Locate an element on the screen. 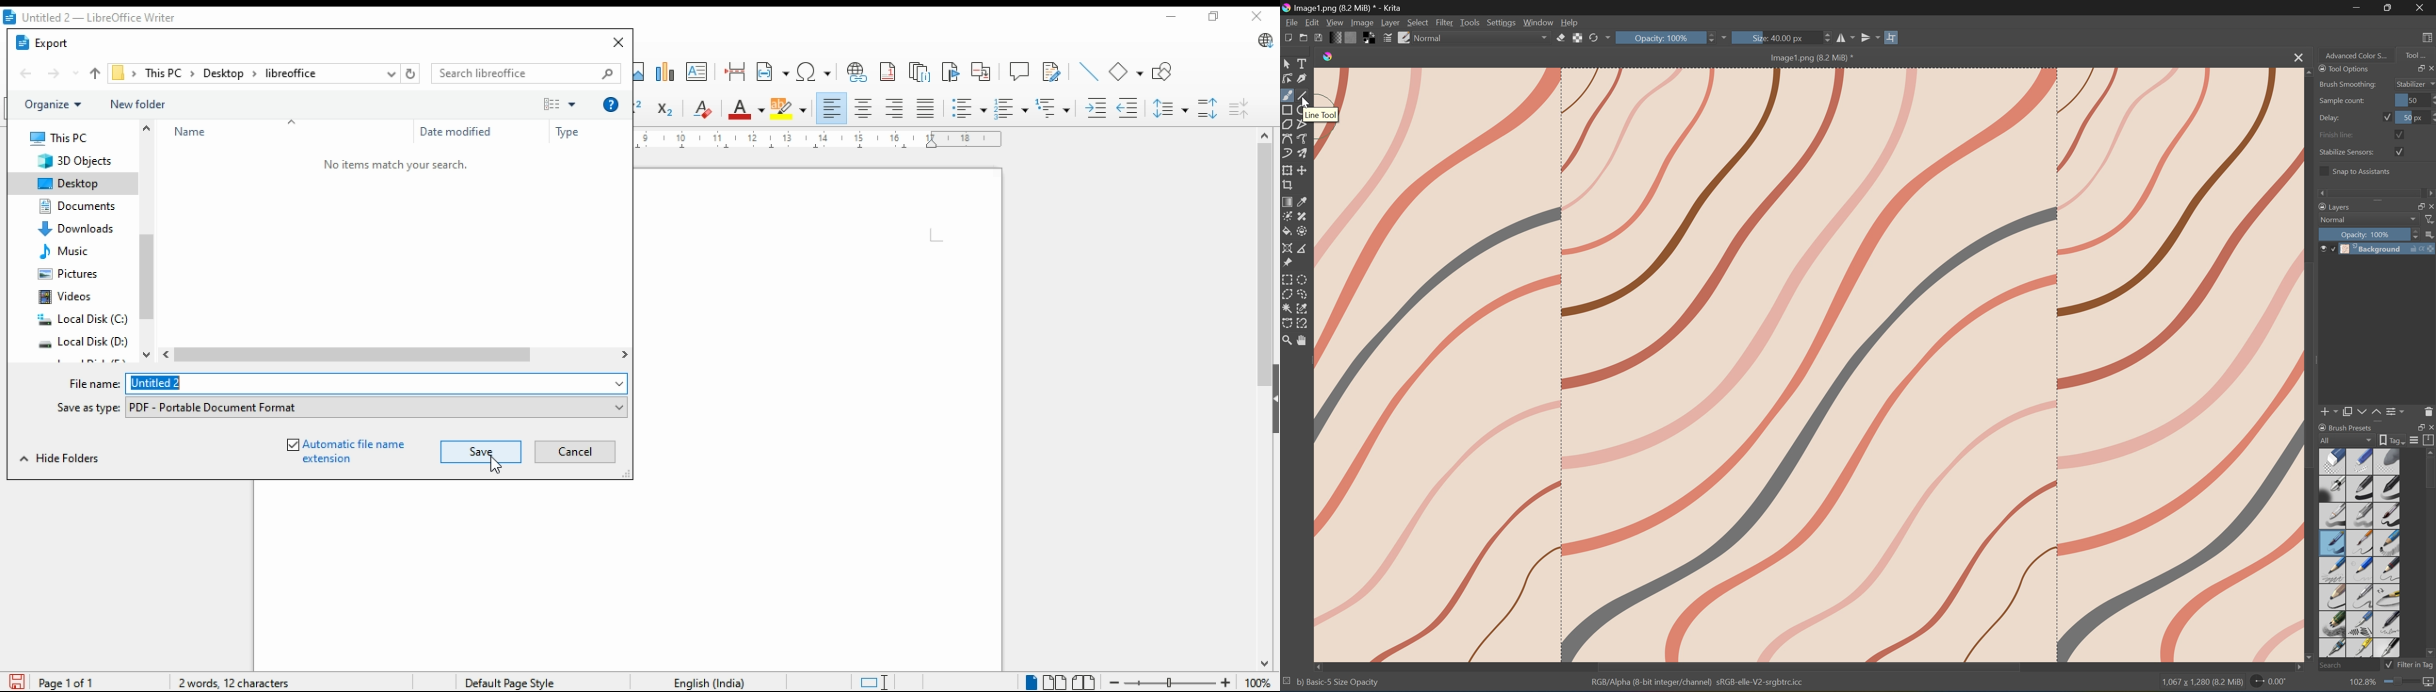 Image resolution: width=2436 pixels, height=700 pixels. Scroll Right is located at coordinates (2429, 192).